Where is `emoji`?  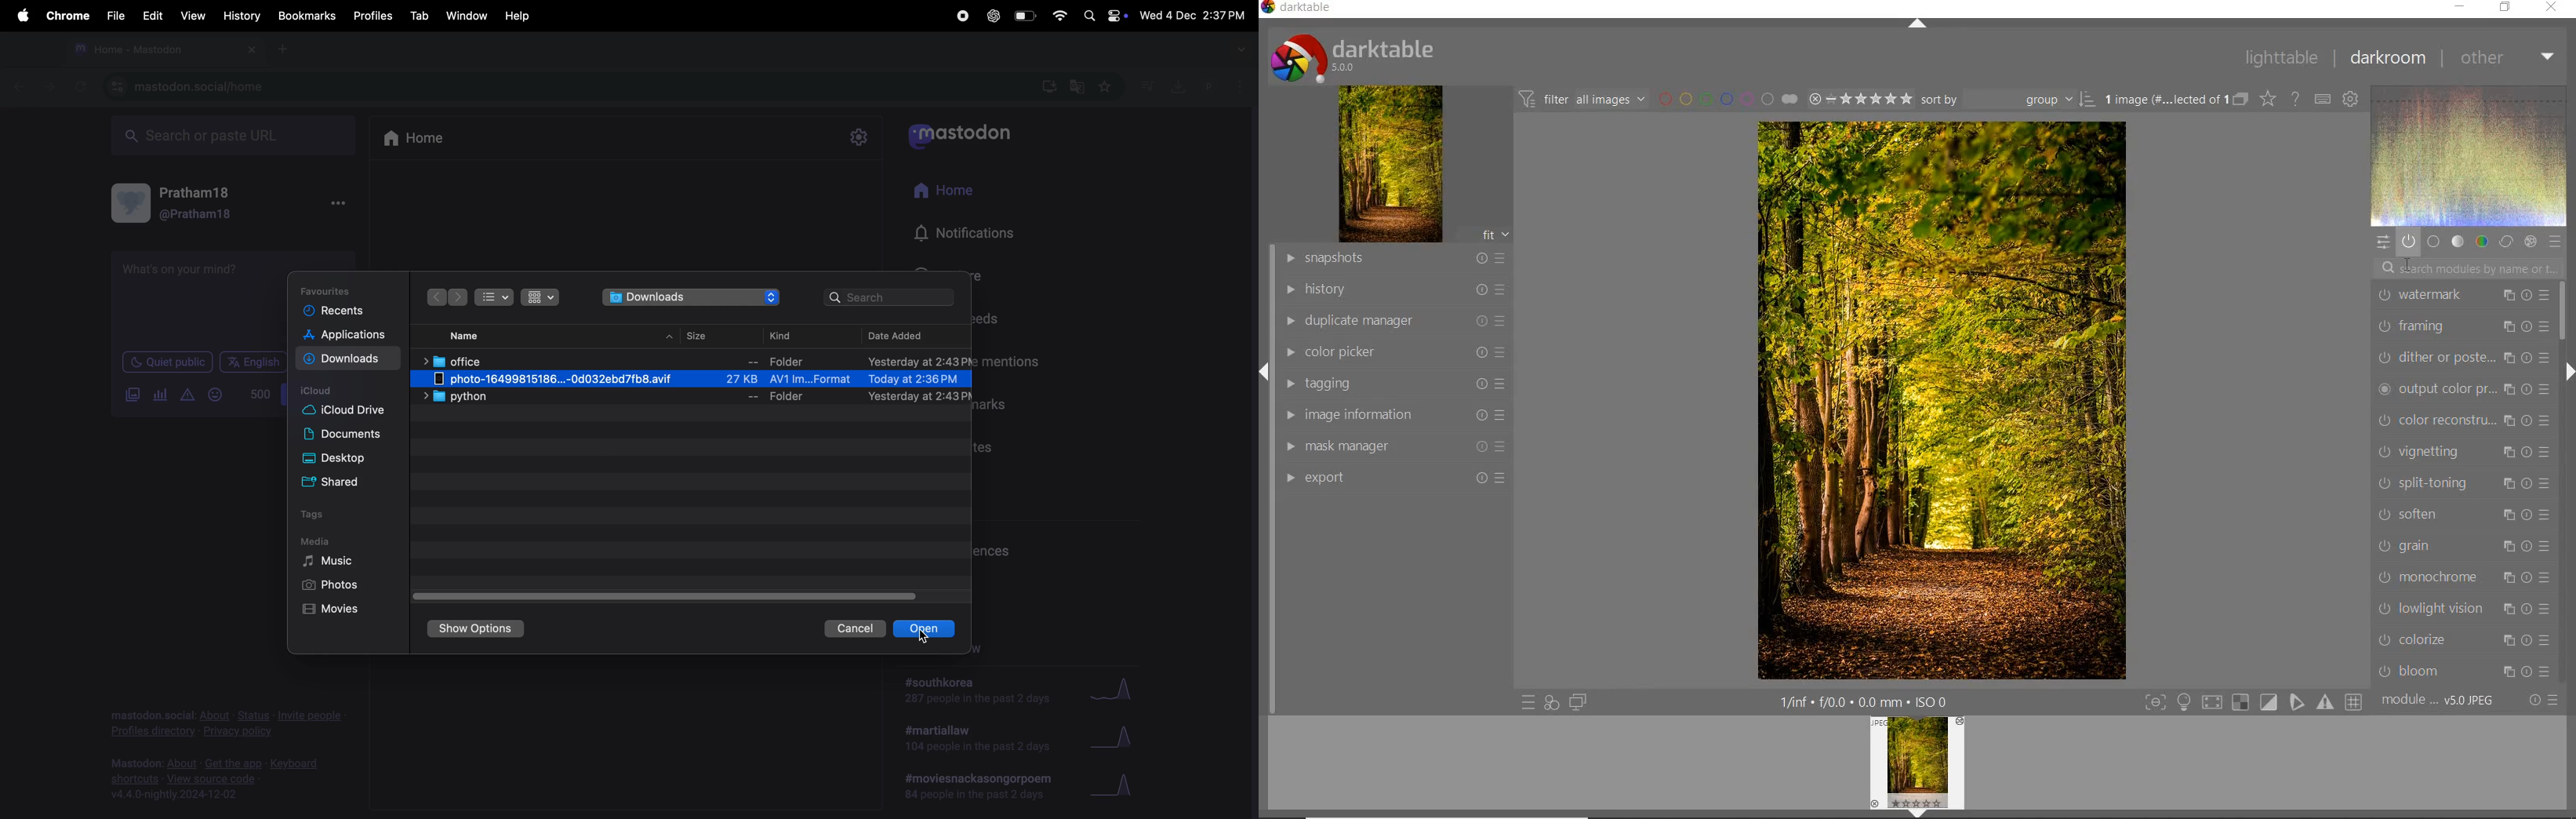 emoji is located at coordinates (215, 395).